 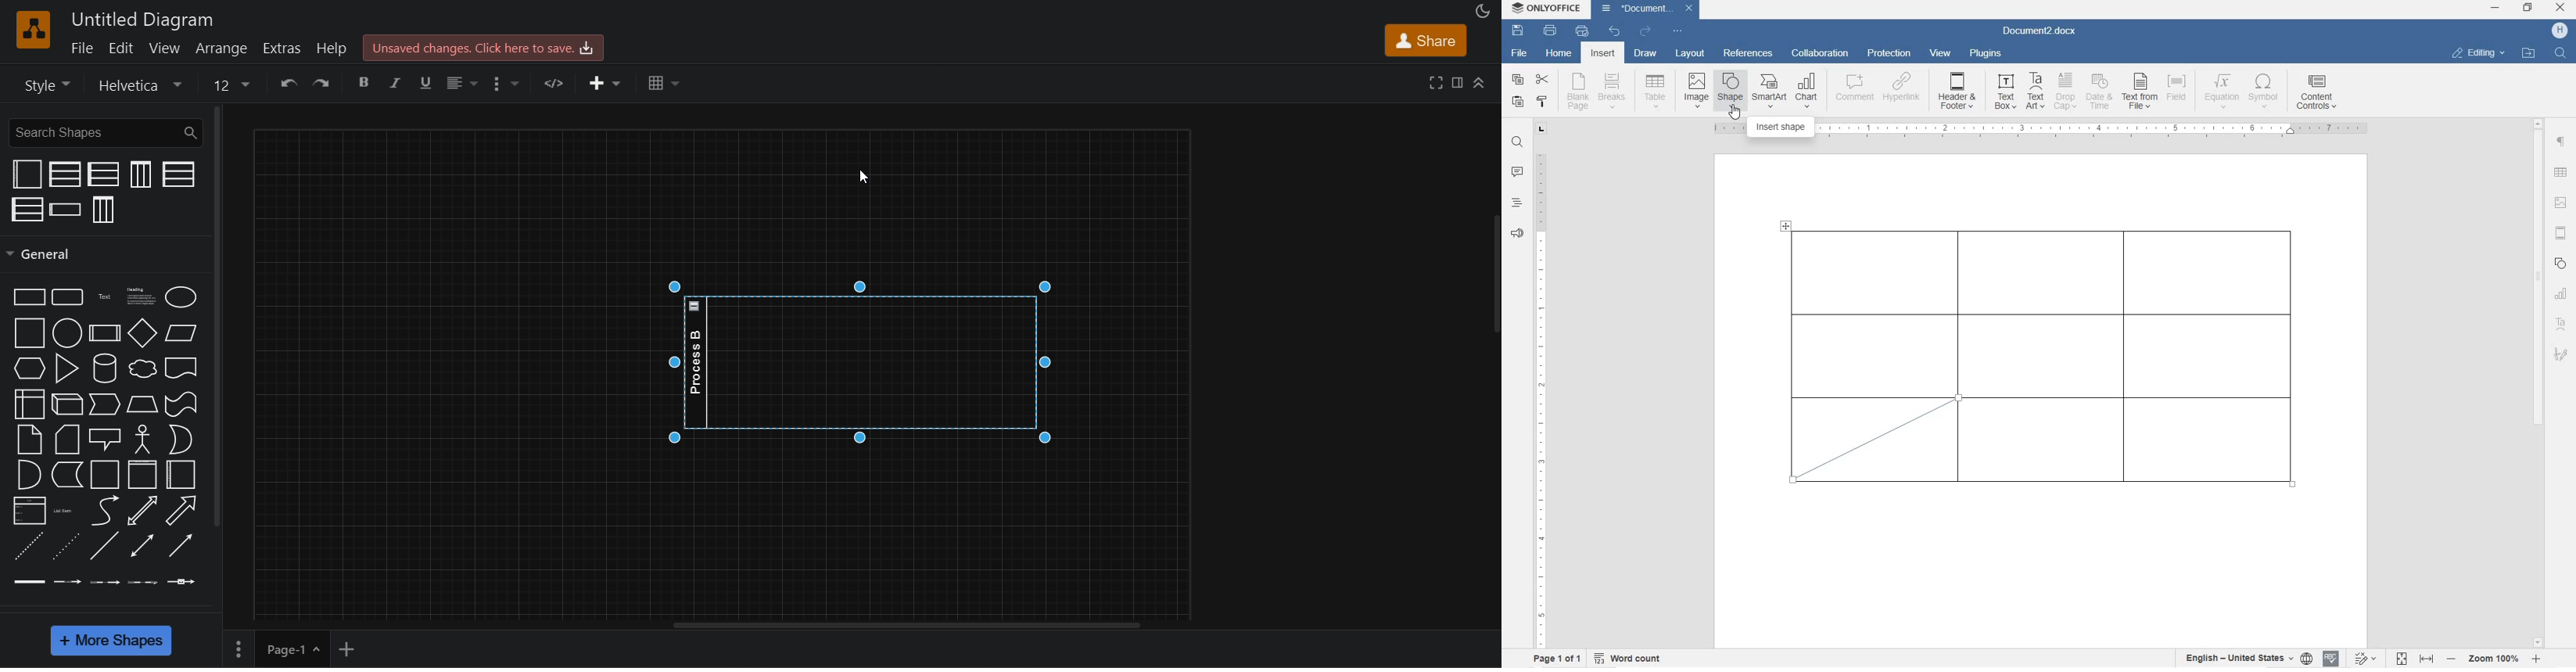 What do you see at coordinates (28, 296) in the screenshot?
I see `rectangle` at bounding box center [28, 296].